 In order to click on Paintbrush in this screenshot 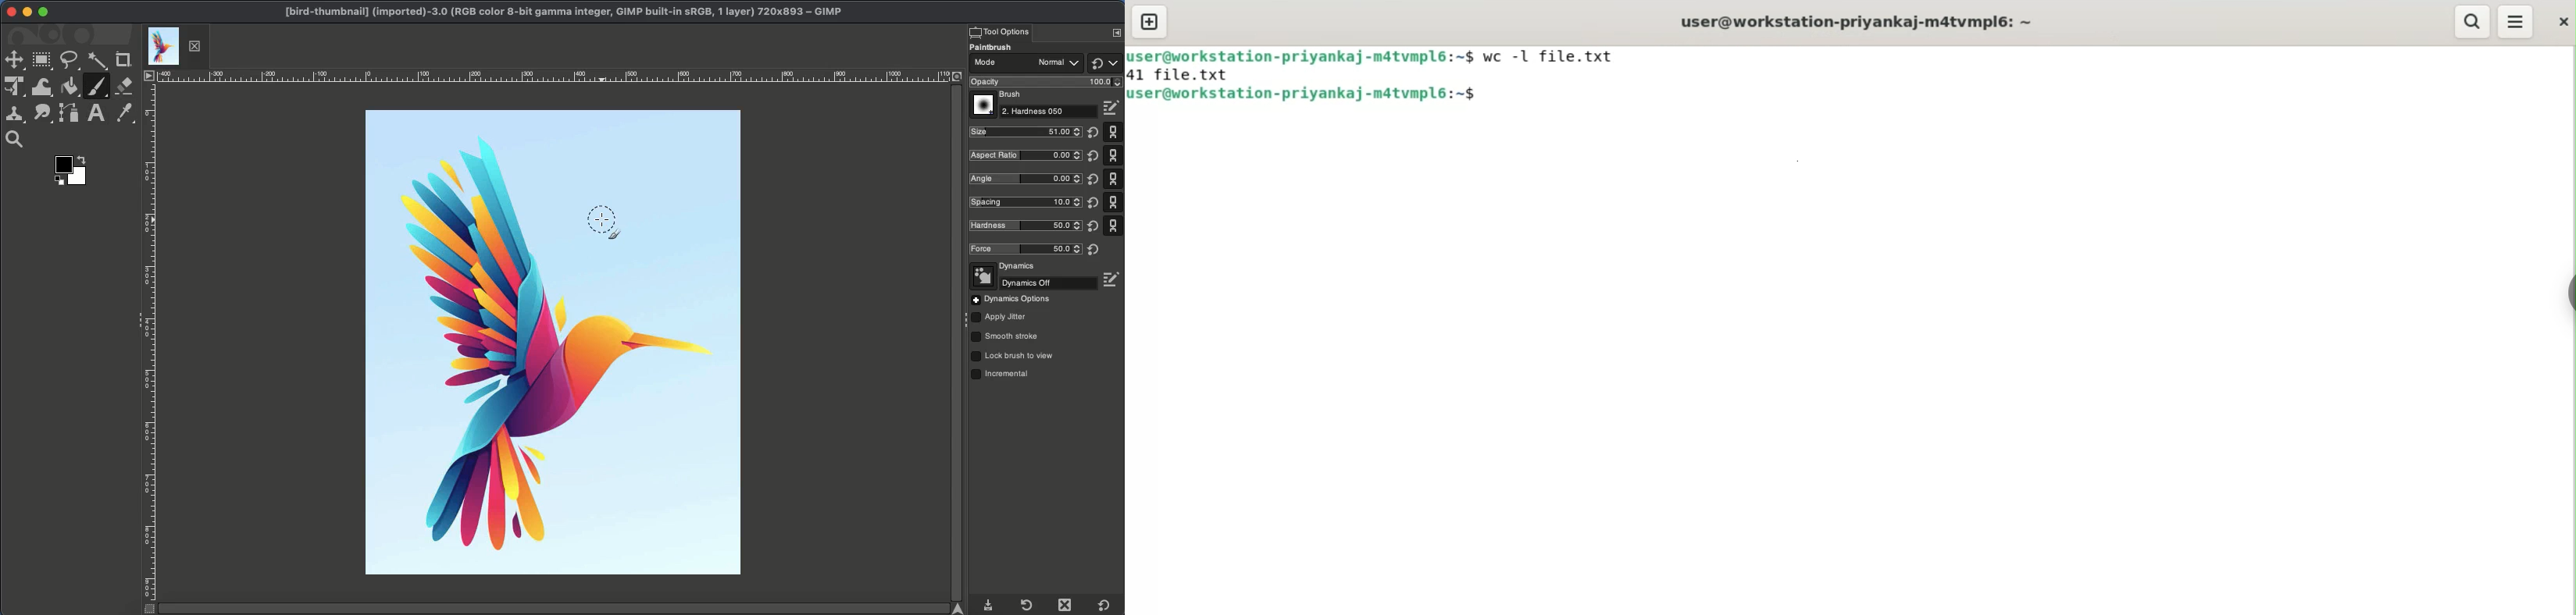, I will do `click(96, 87)`.